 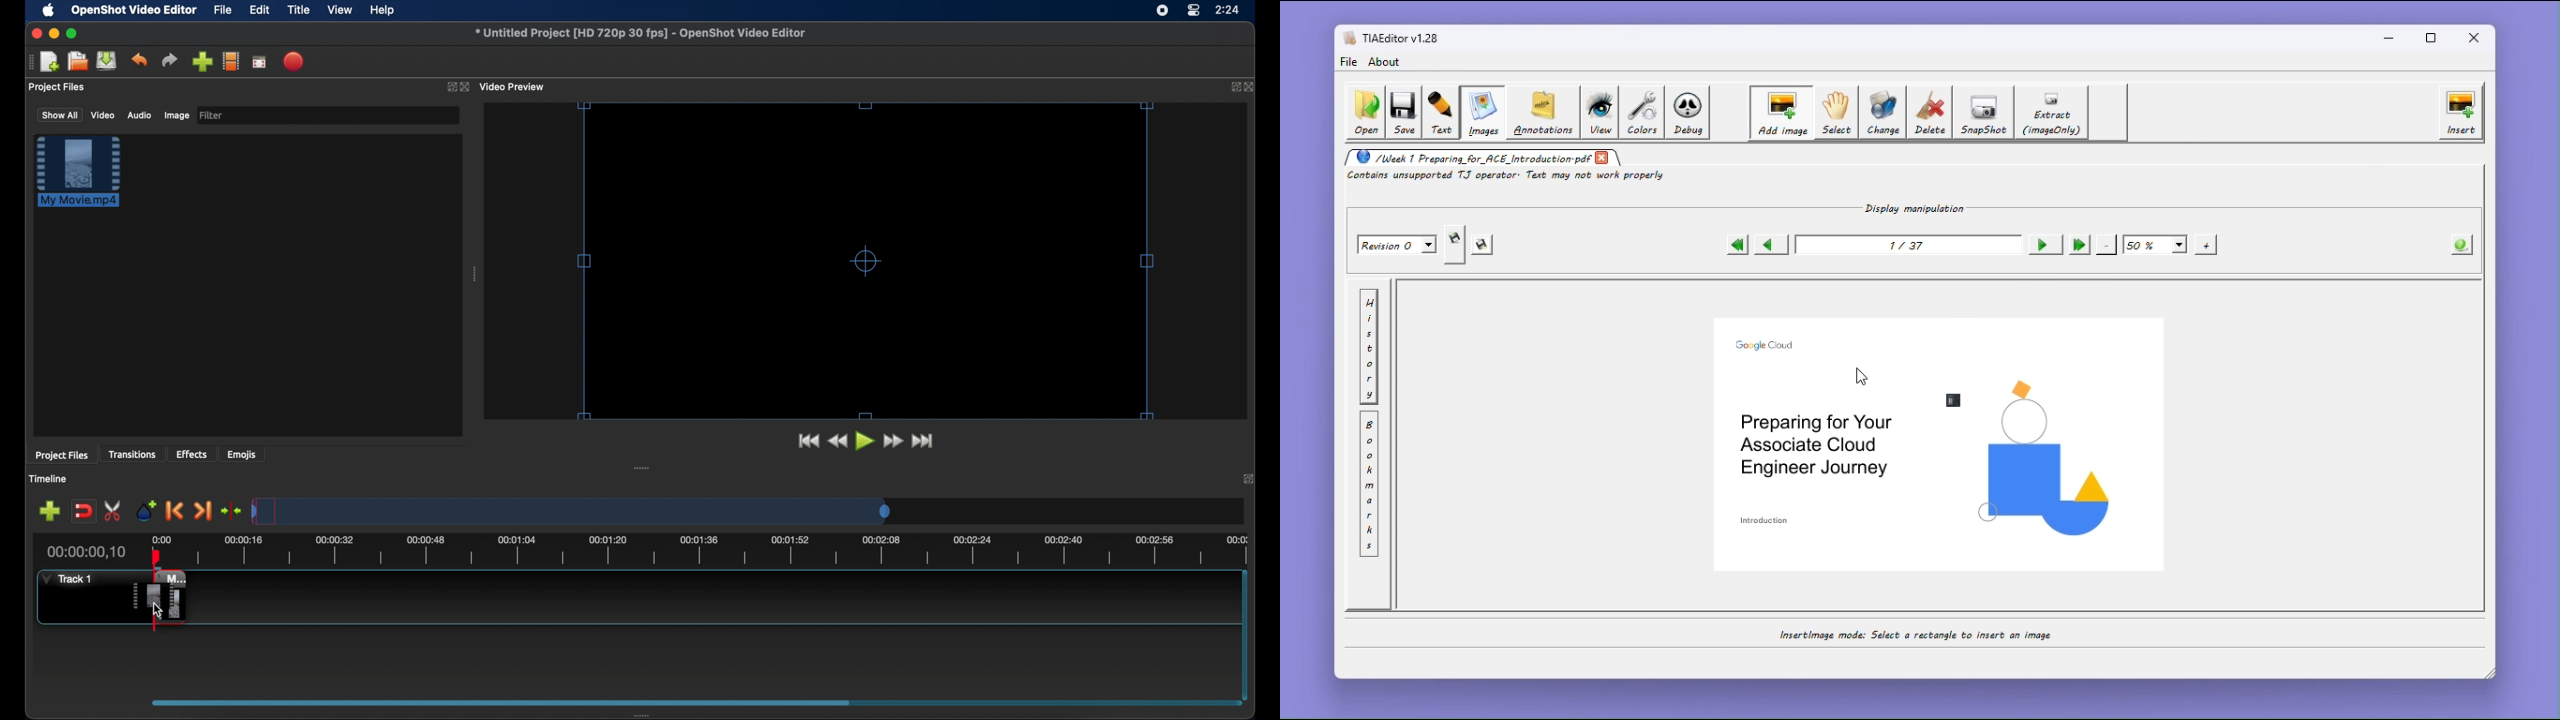 I want to click on 0.00, so click(x=163, y=537).